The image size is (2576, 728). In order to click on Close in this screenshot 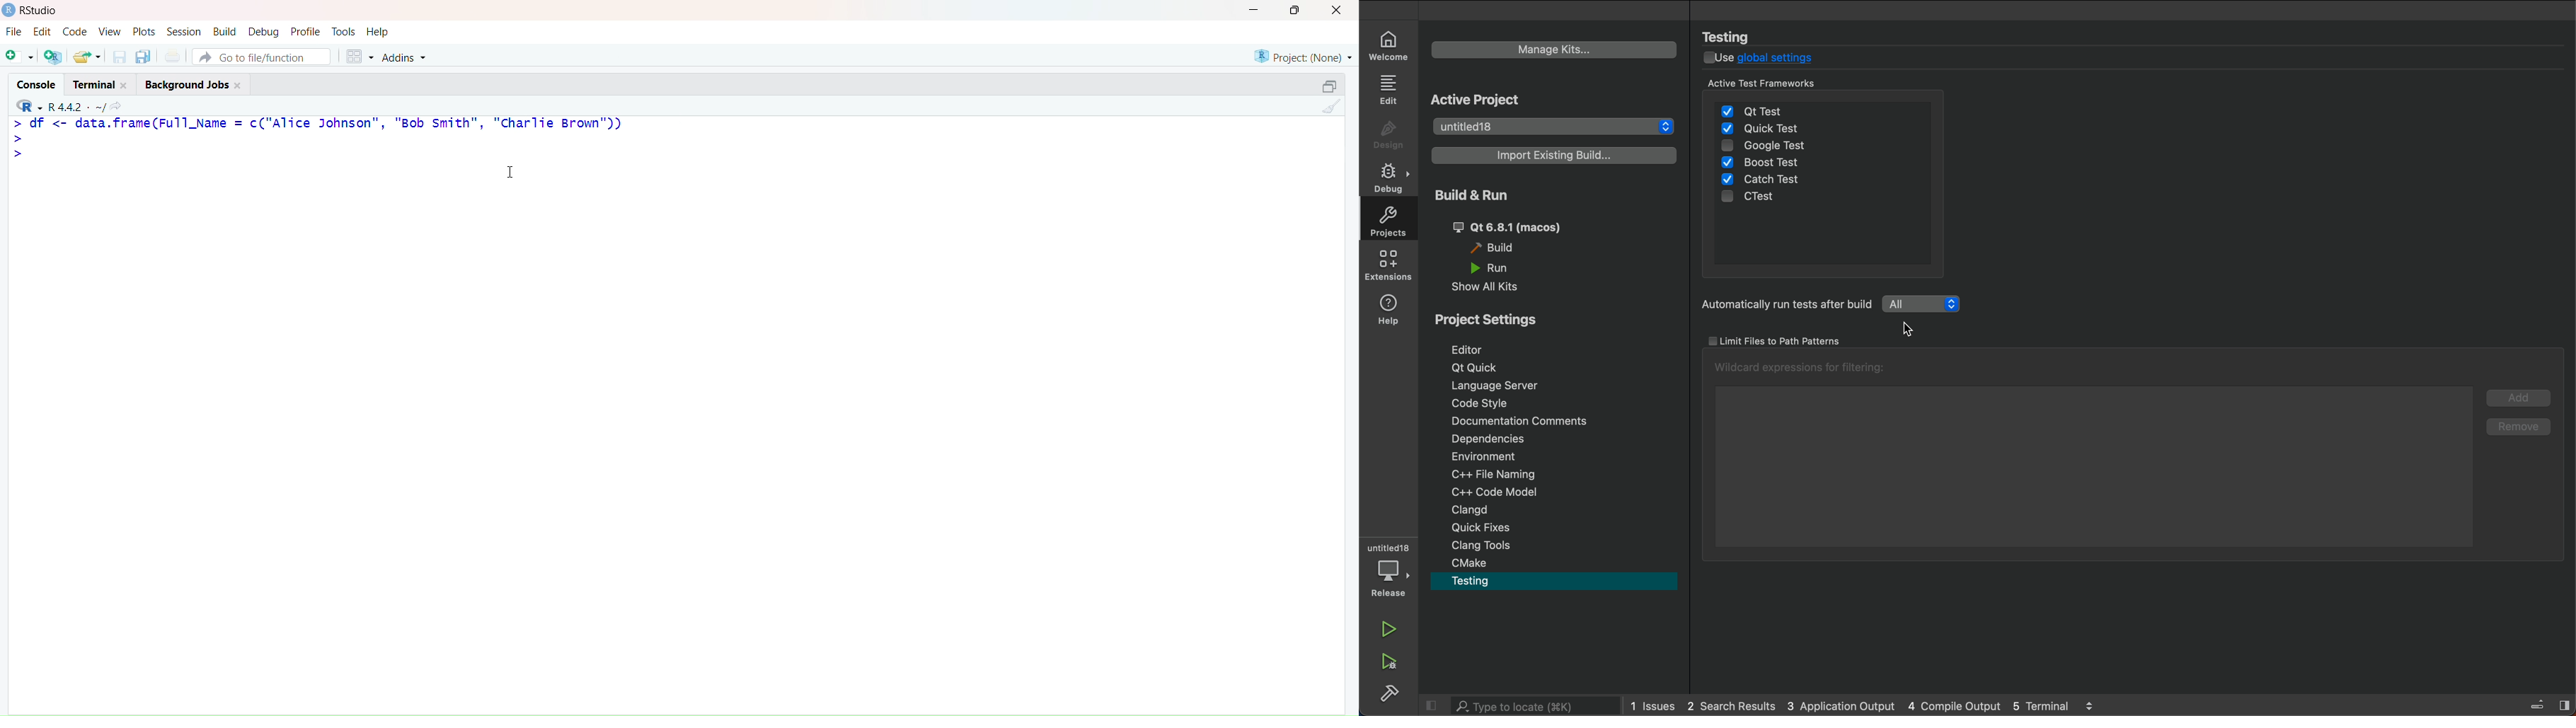, I will do `click(1339, 12)`.